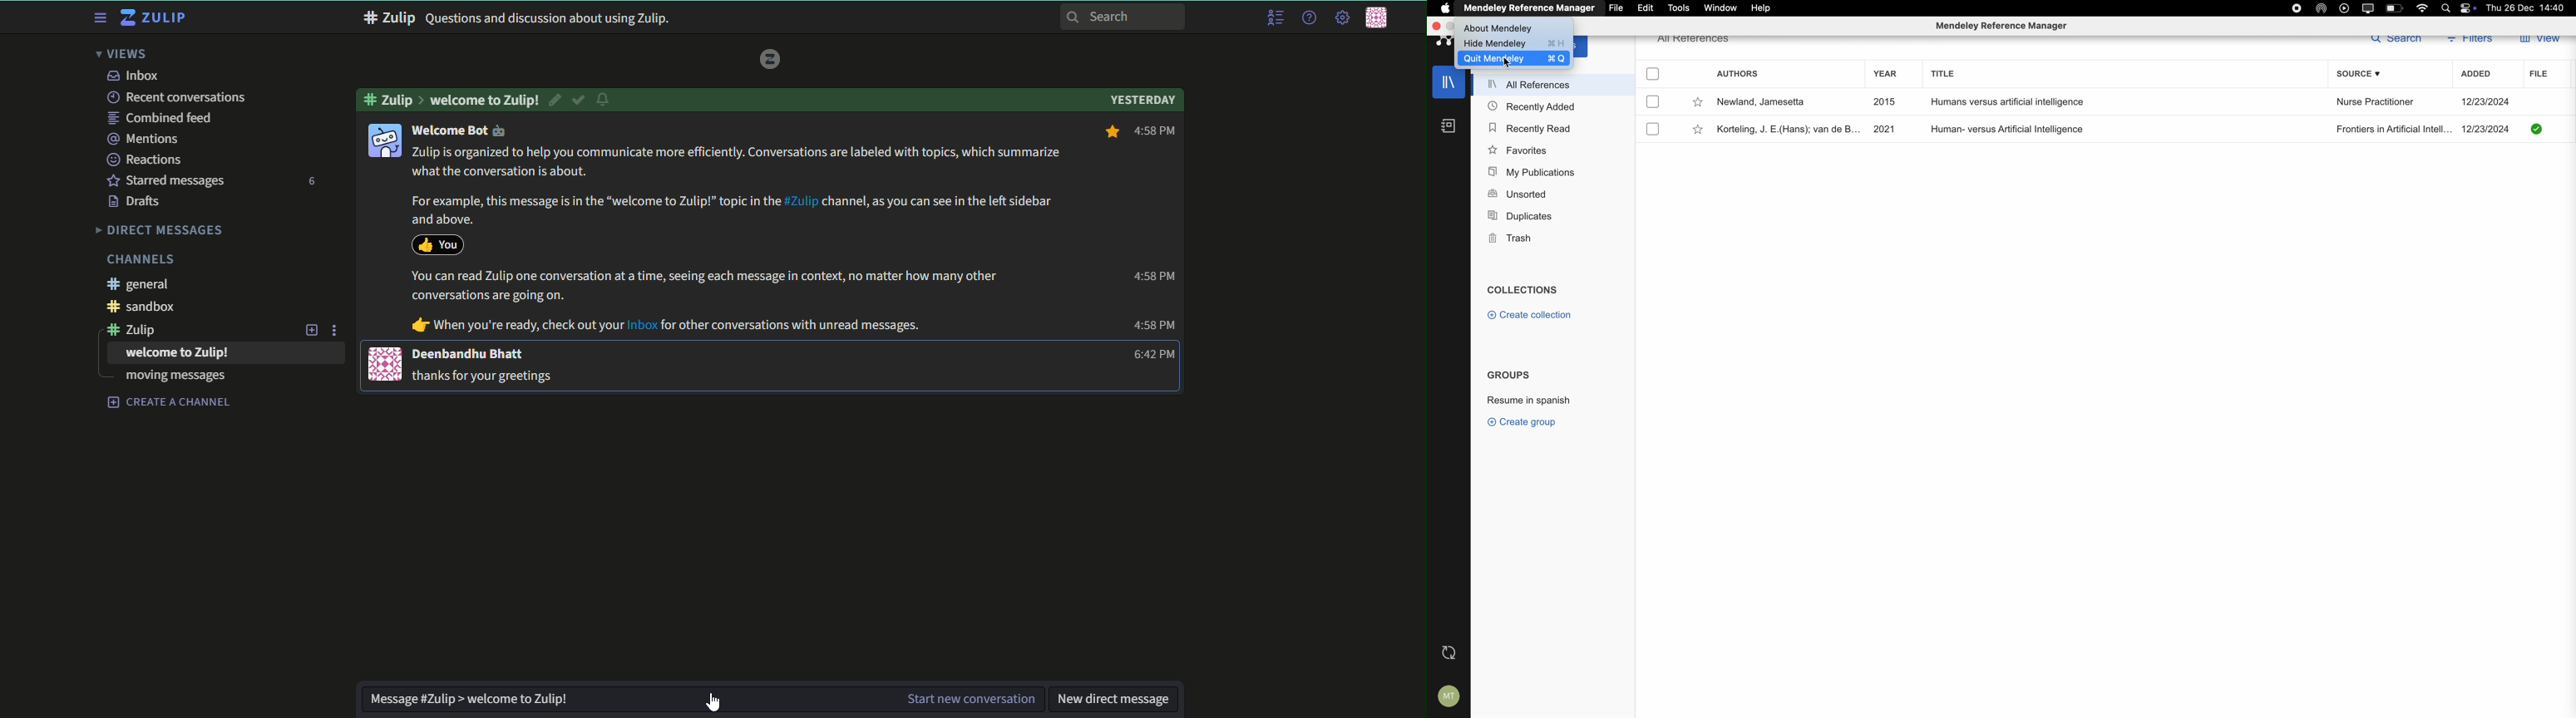 The height and width of the screenshot is (728, 2576). I want to click on check box, so click(1653, 102).